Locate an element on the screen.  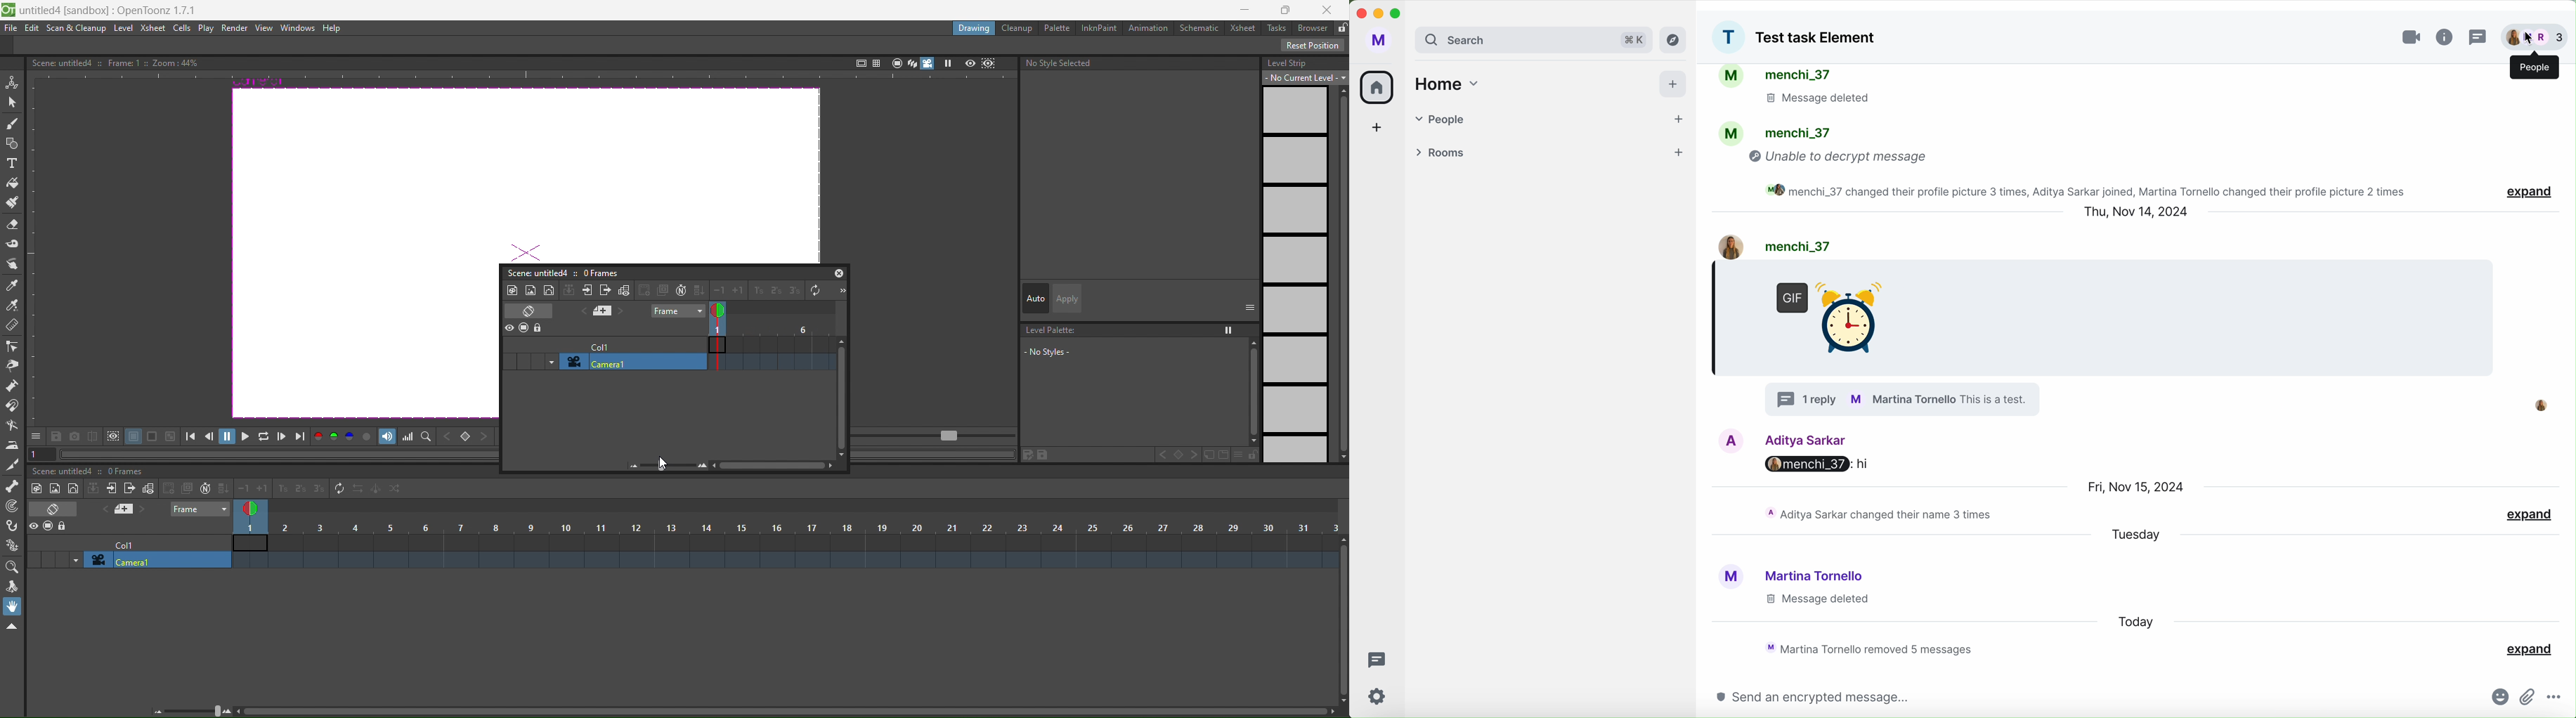
add is located at coordinates (1673, 84).